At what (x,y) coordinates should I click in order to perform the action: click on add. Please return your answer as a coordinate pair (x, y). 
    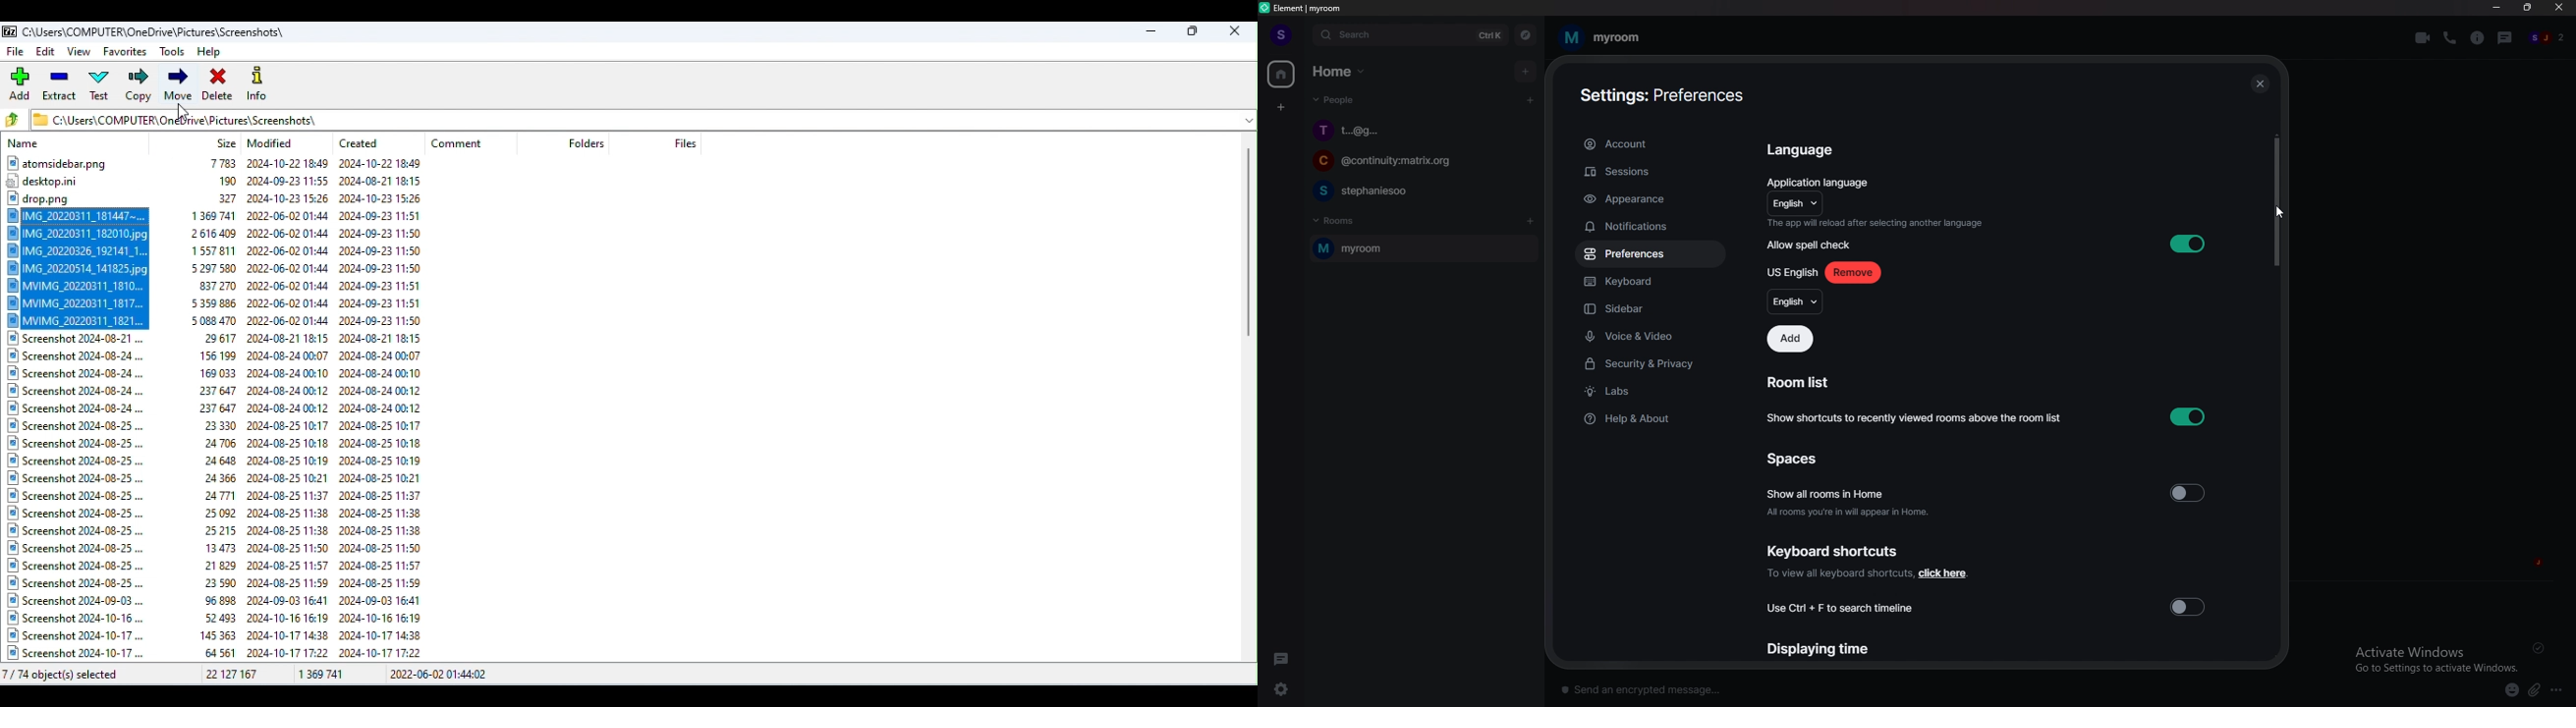
    Looking at the image, I should click on (1790, 339).